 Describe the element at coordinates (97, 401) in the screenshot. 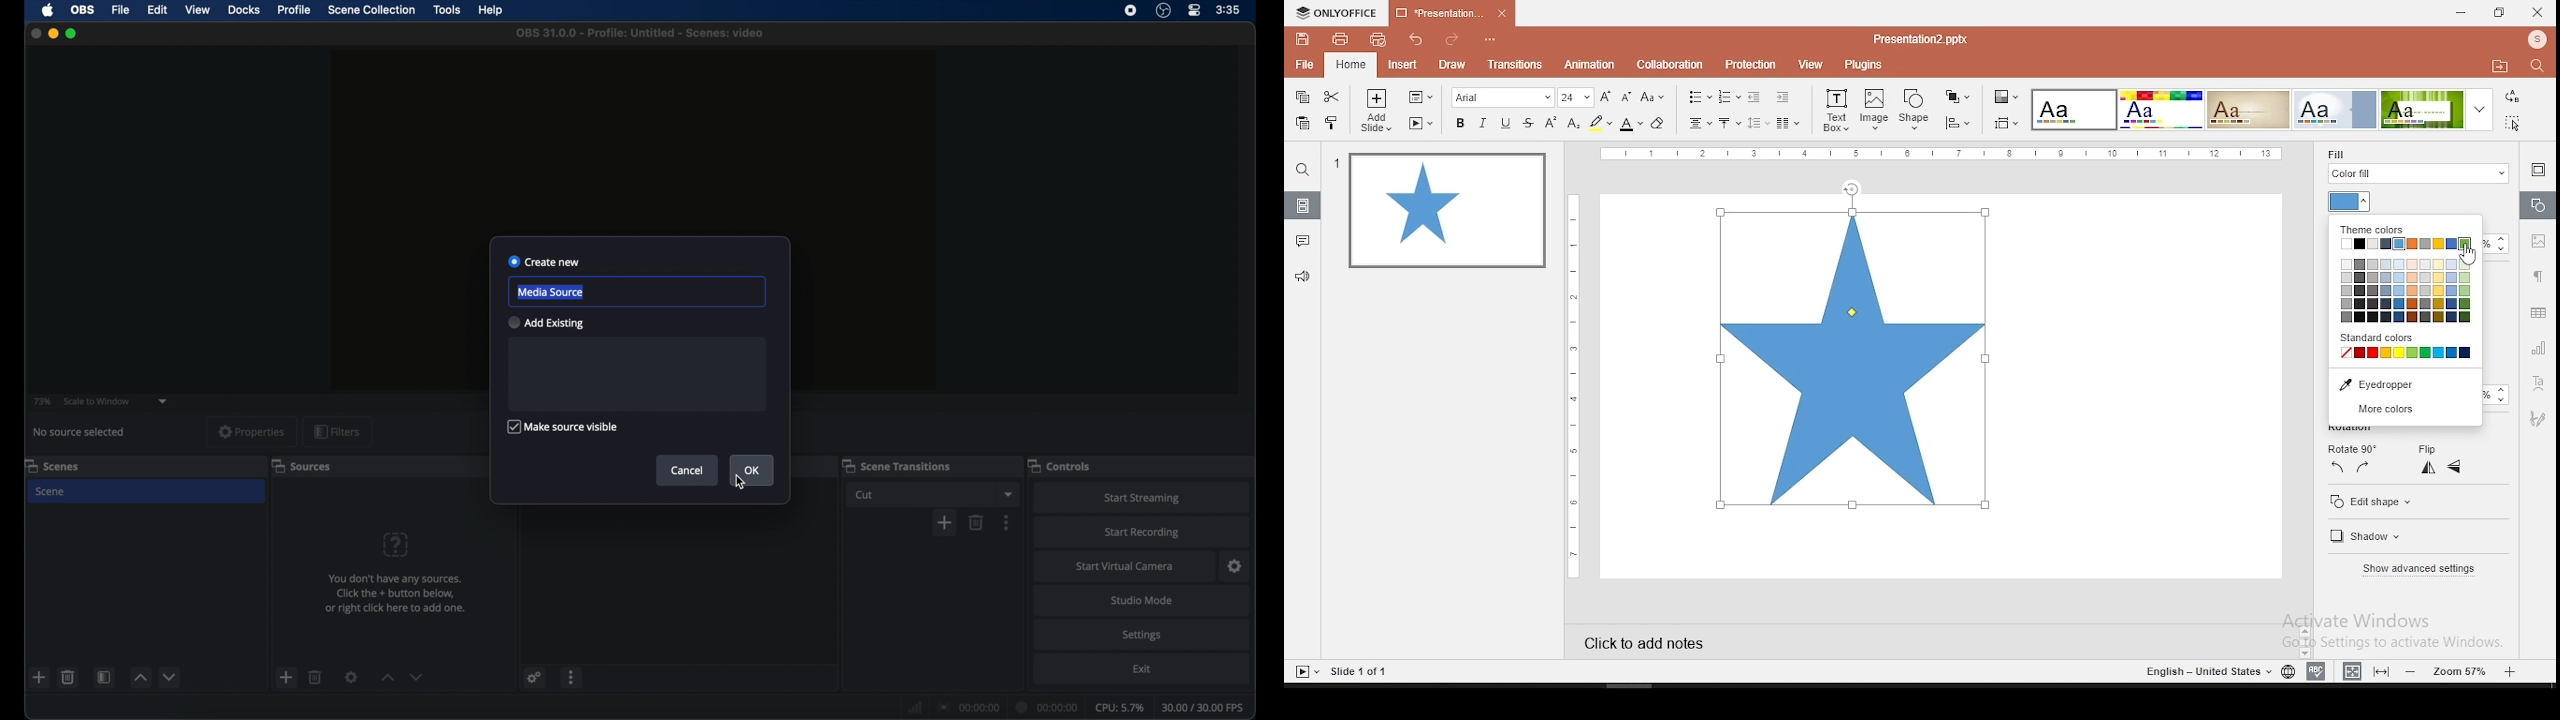

I see `scale to window` at that location.